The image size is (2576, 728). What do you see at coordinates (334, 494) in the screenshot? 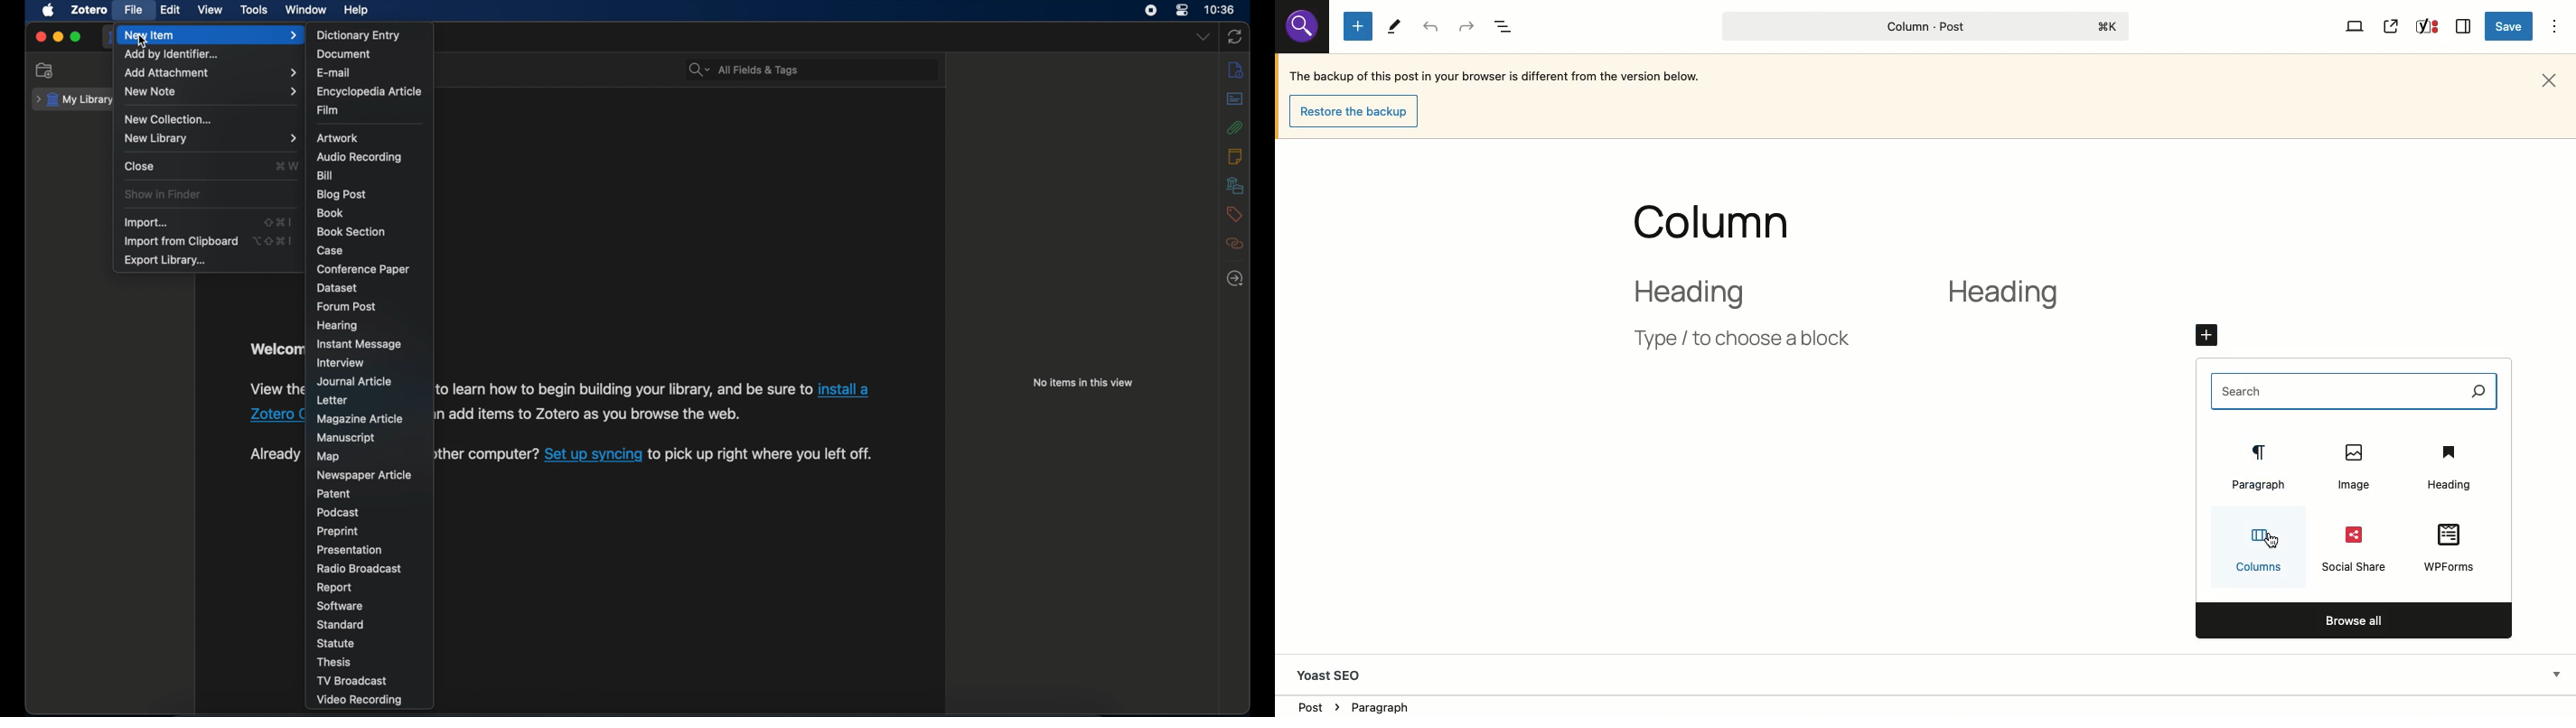
I see `patent` at bounding box center [334, 494].